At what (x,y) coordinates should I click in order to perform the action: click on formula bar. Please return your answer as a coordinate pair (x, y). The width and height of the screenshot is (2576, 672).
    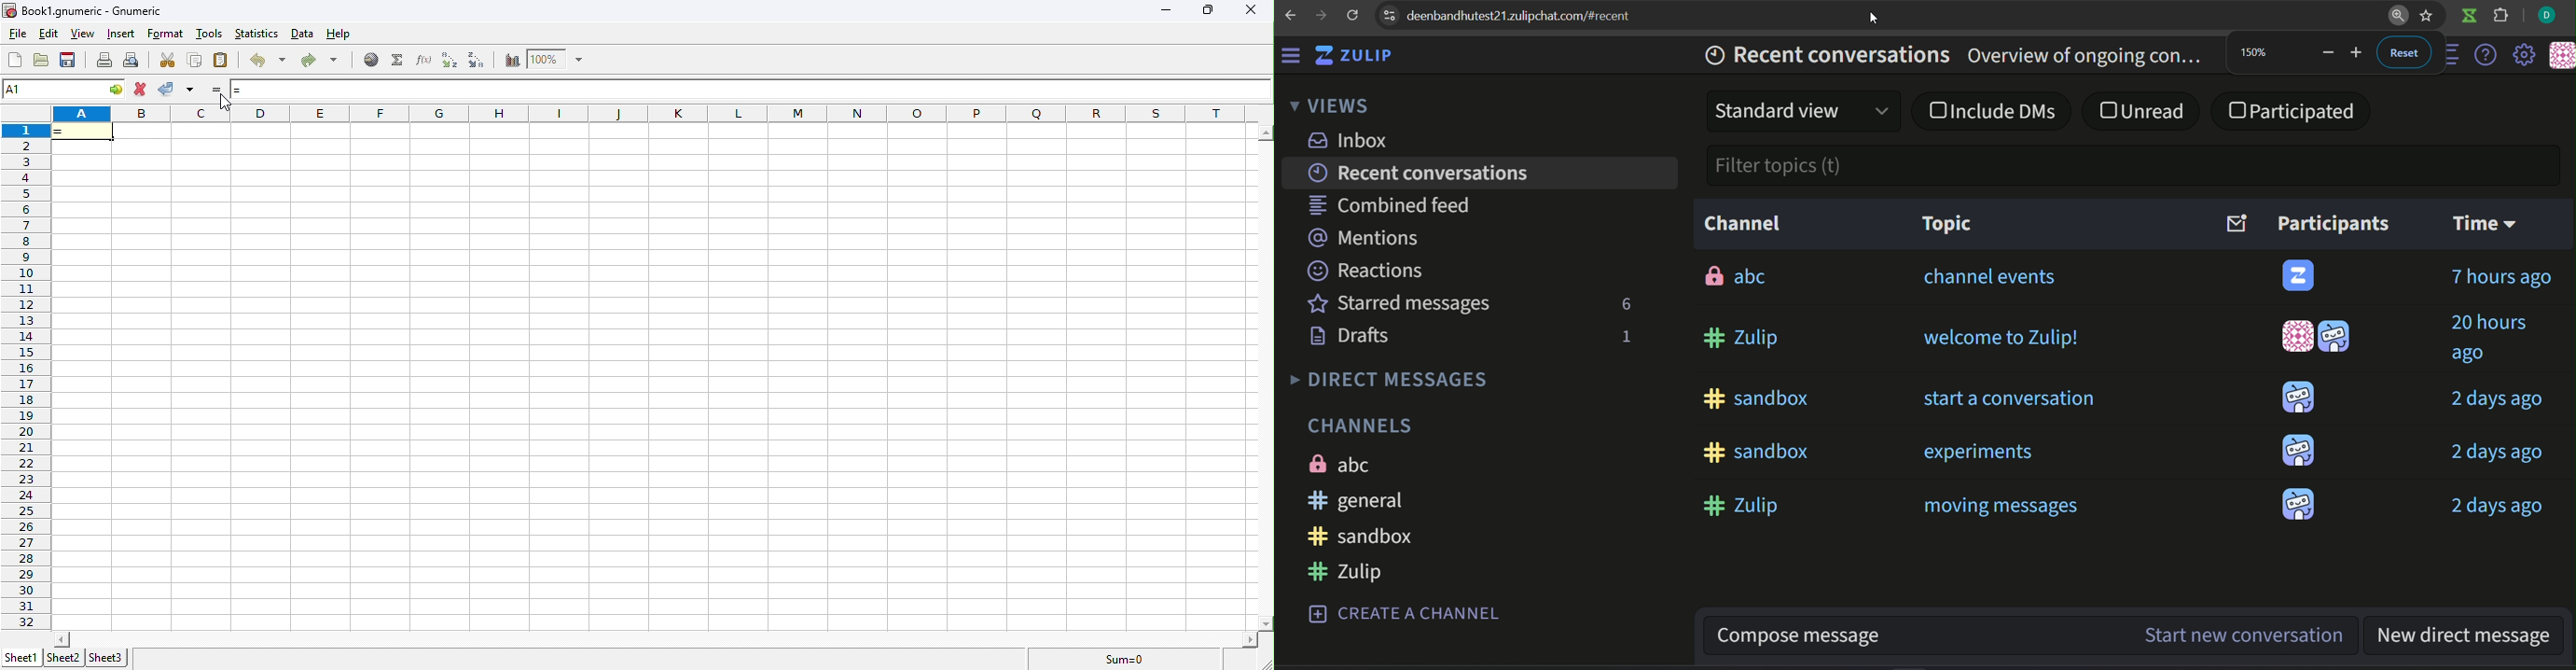
    Looking at the image, I should click on (769, 90).